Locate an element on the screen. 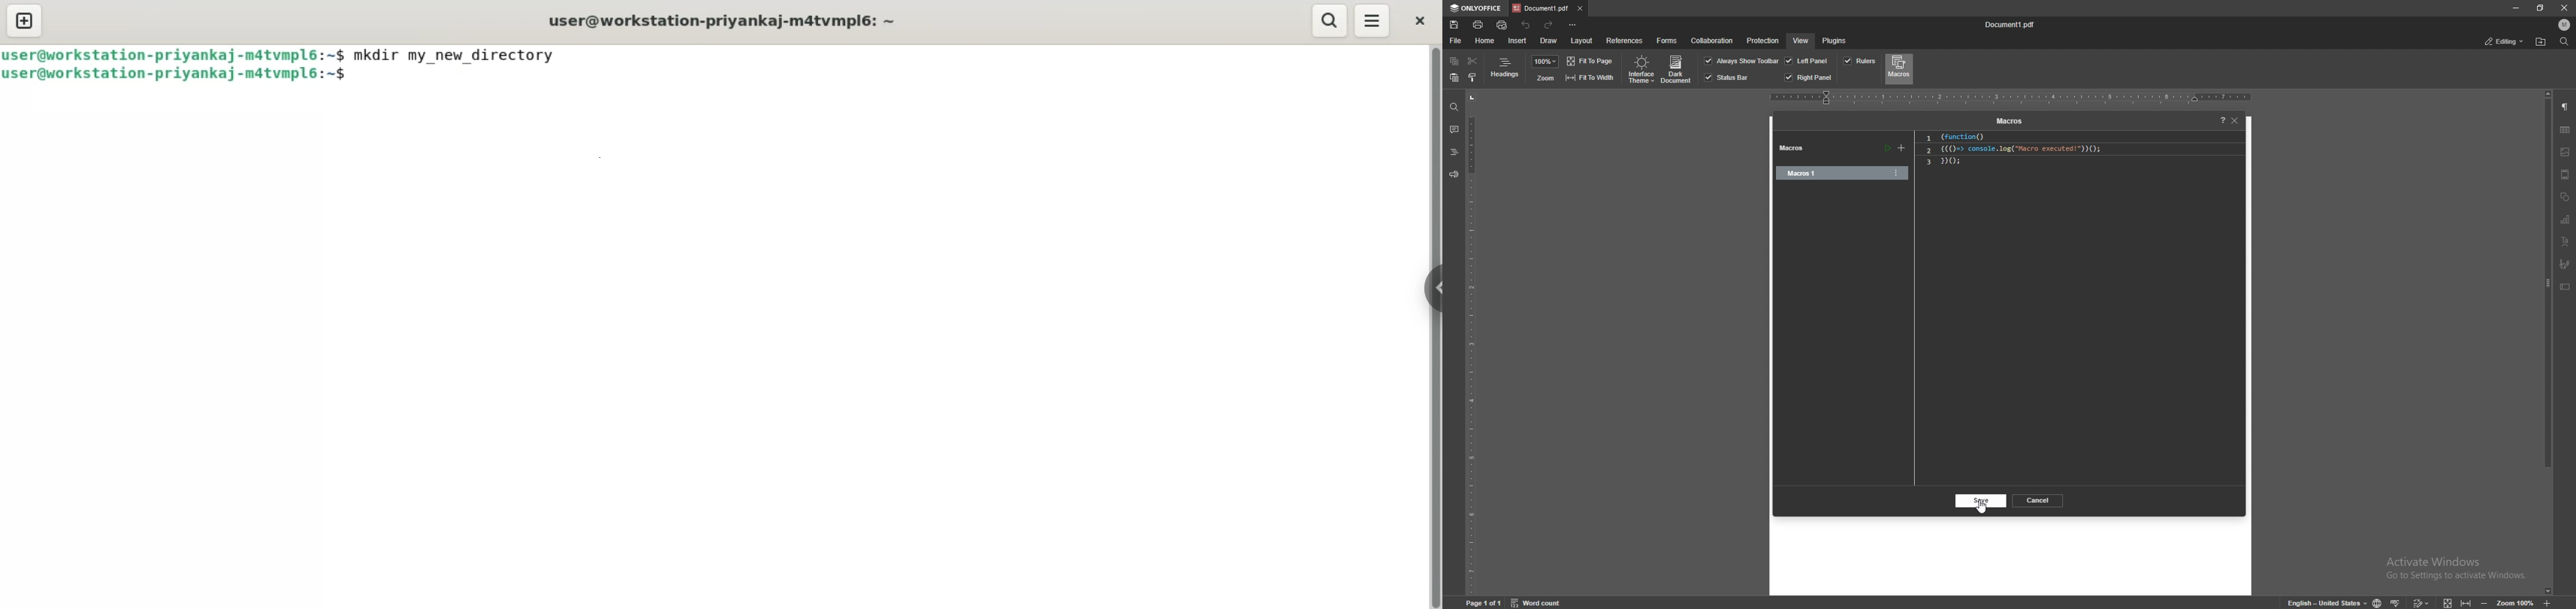 Image resolution: width=2576 pixels, height=616 pixels. file is located at coordinates (1456, 40).